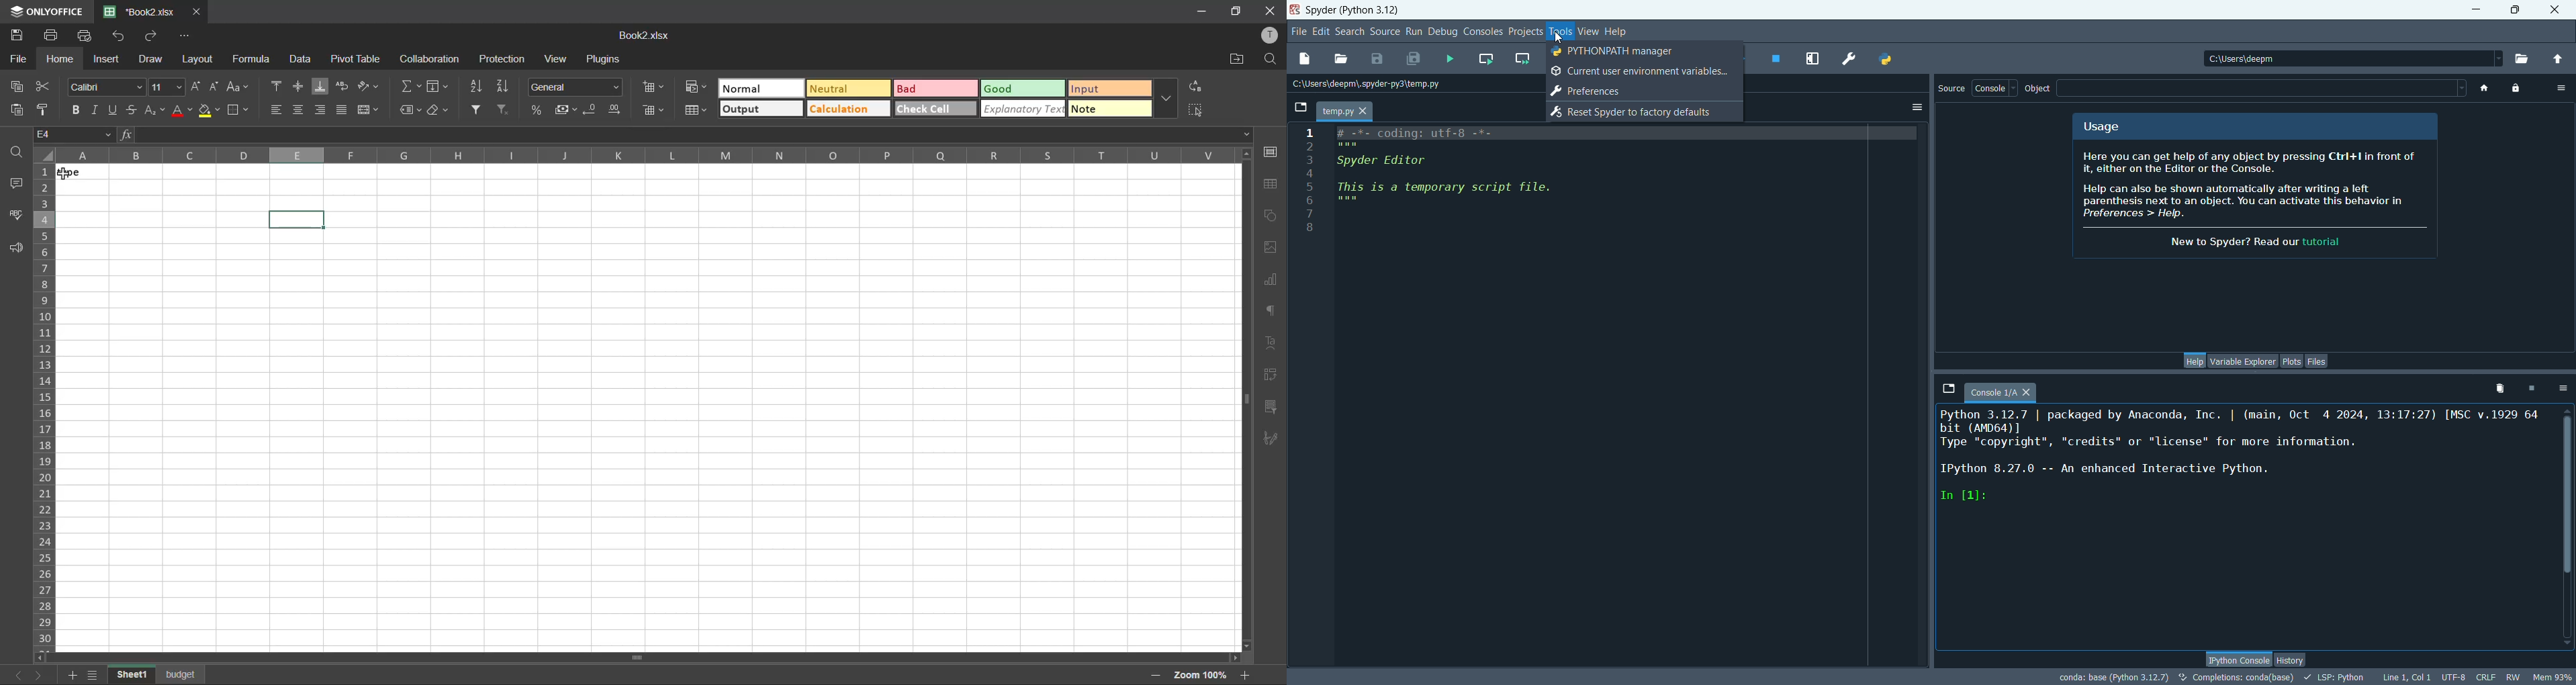 The image size is (2576, 700). What do you see at coordinates (1297, 31) in the screenshot?
I see `file` at bounding box center [1297, 31].